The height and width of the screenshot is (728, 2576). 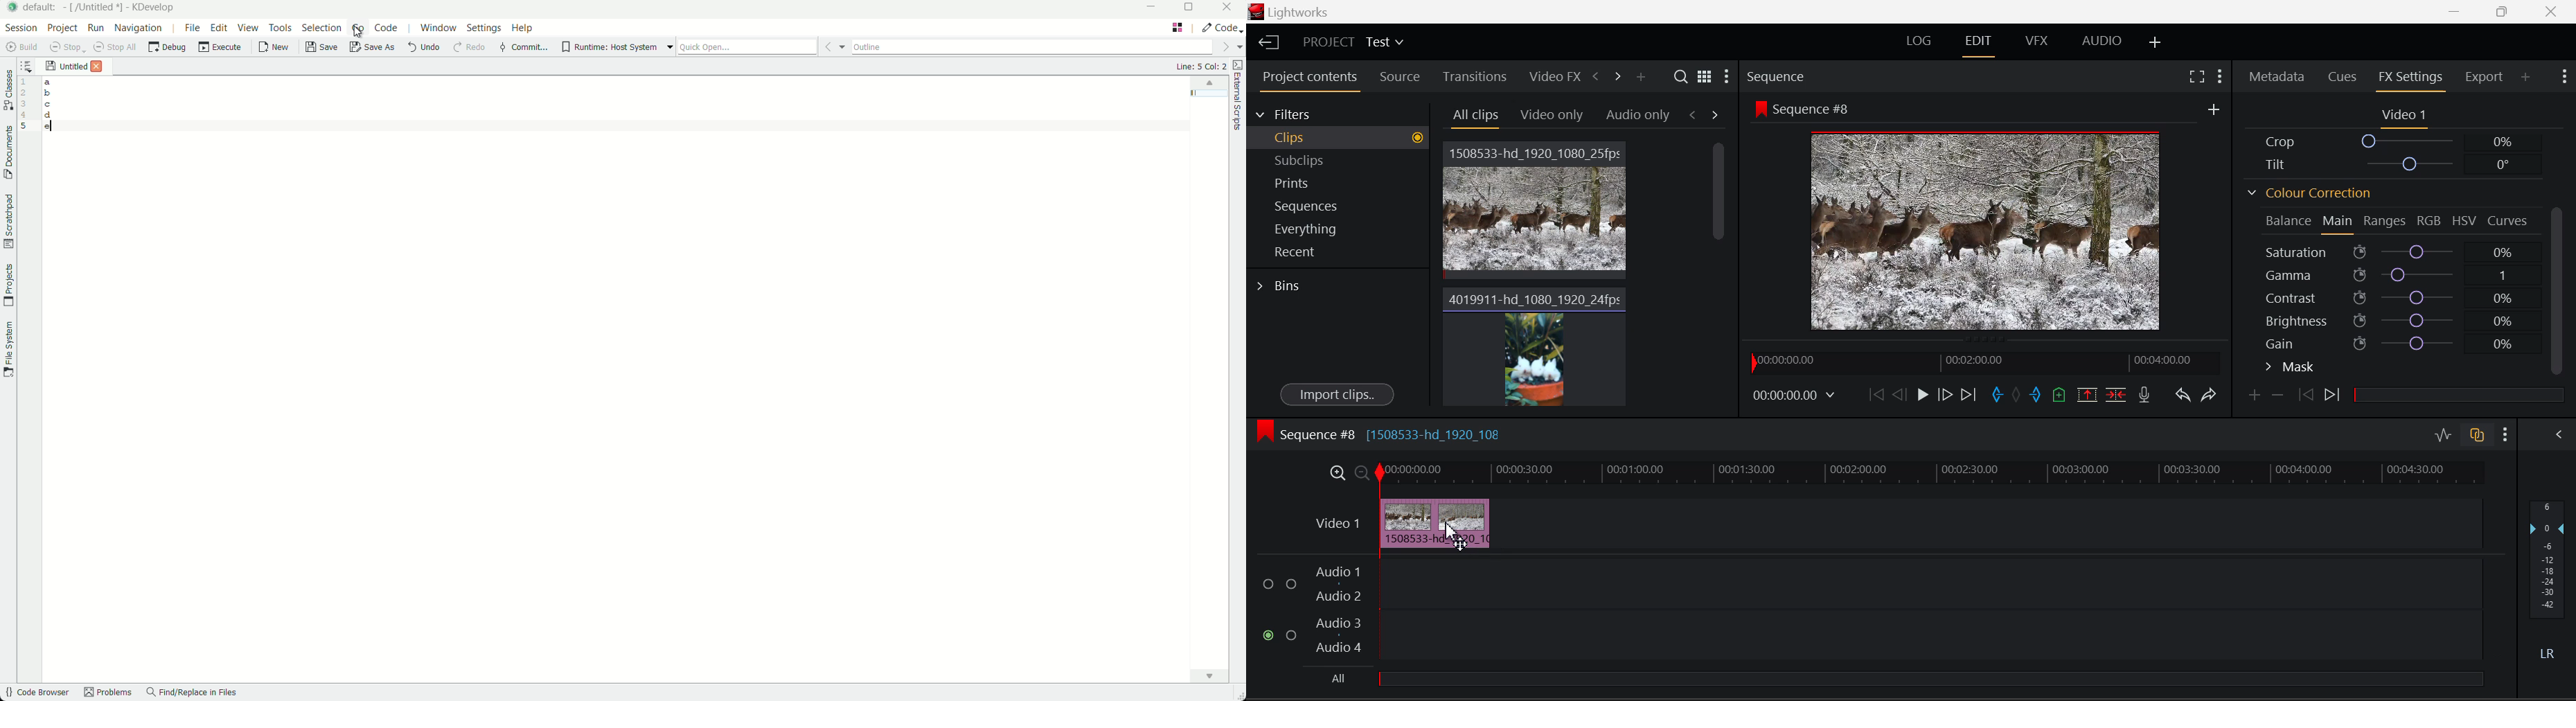 What do you see at coordinates (1982, 44) in the screenshot?
I see `EDIT` at bounding box center [1982, 44].